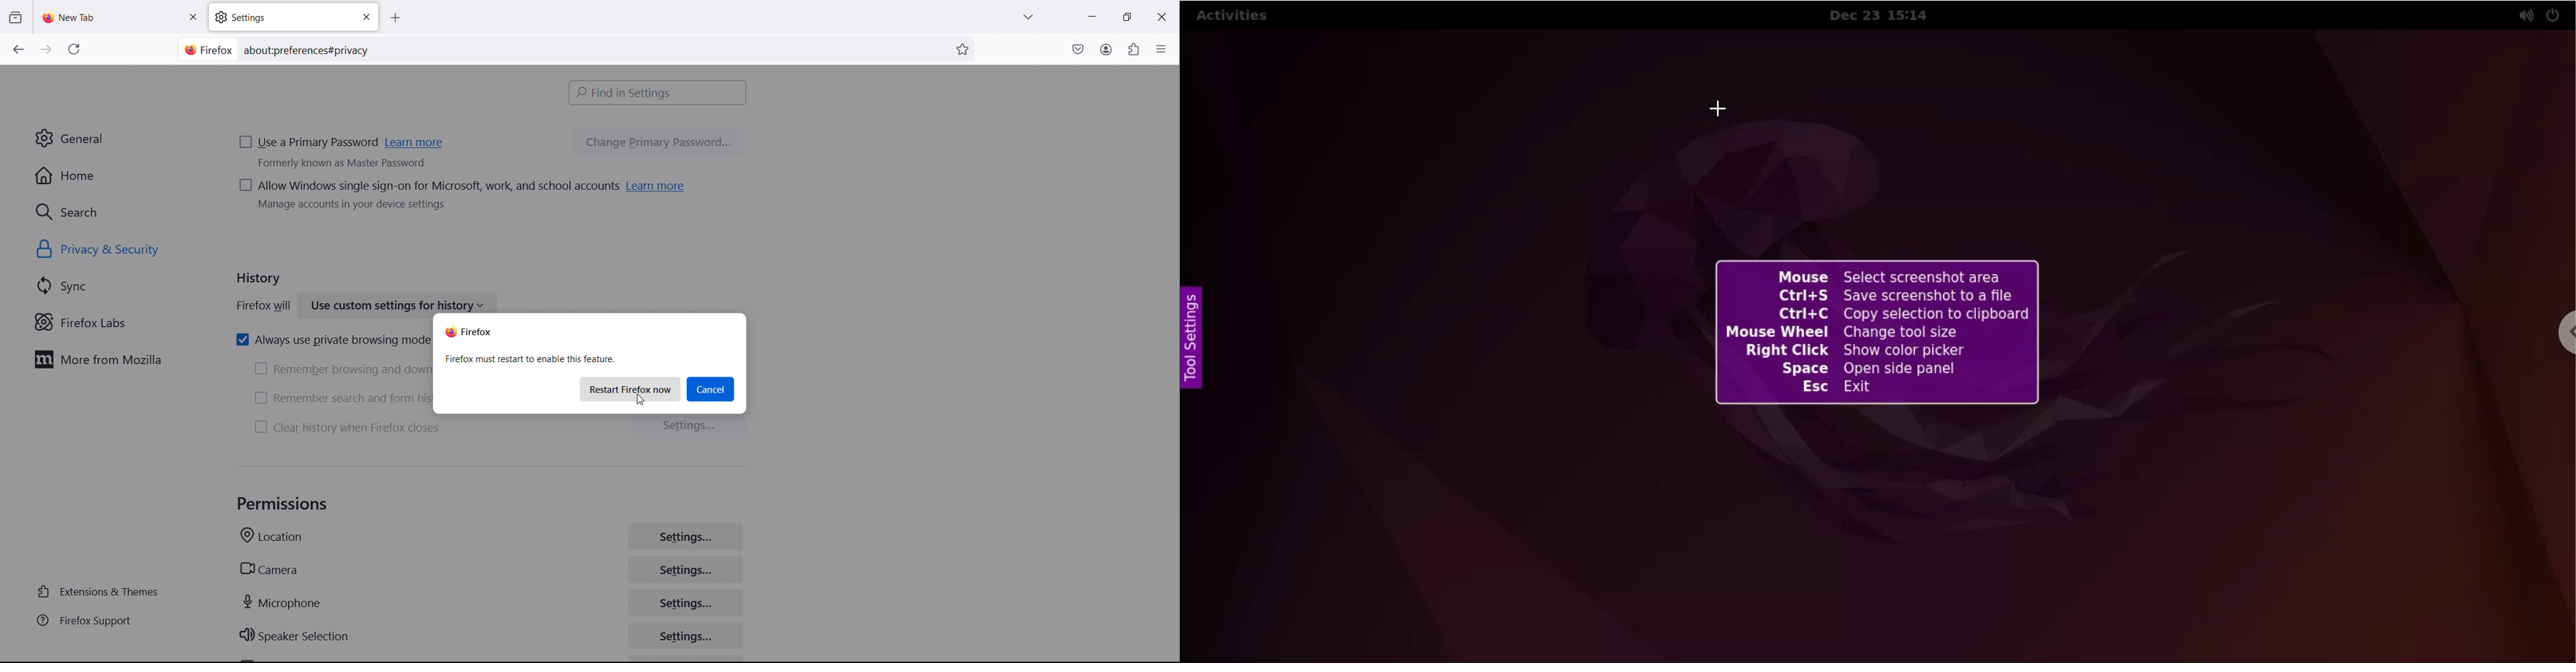  I want to click on maximize, so click(1124, 17).